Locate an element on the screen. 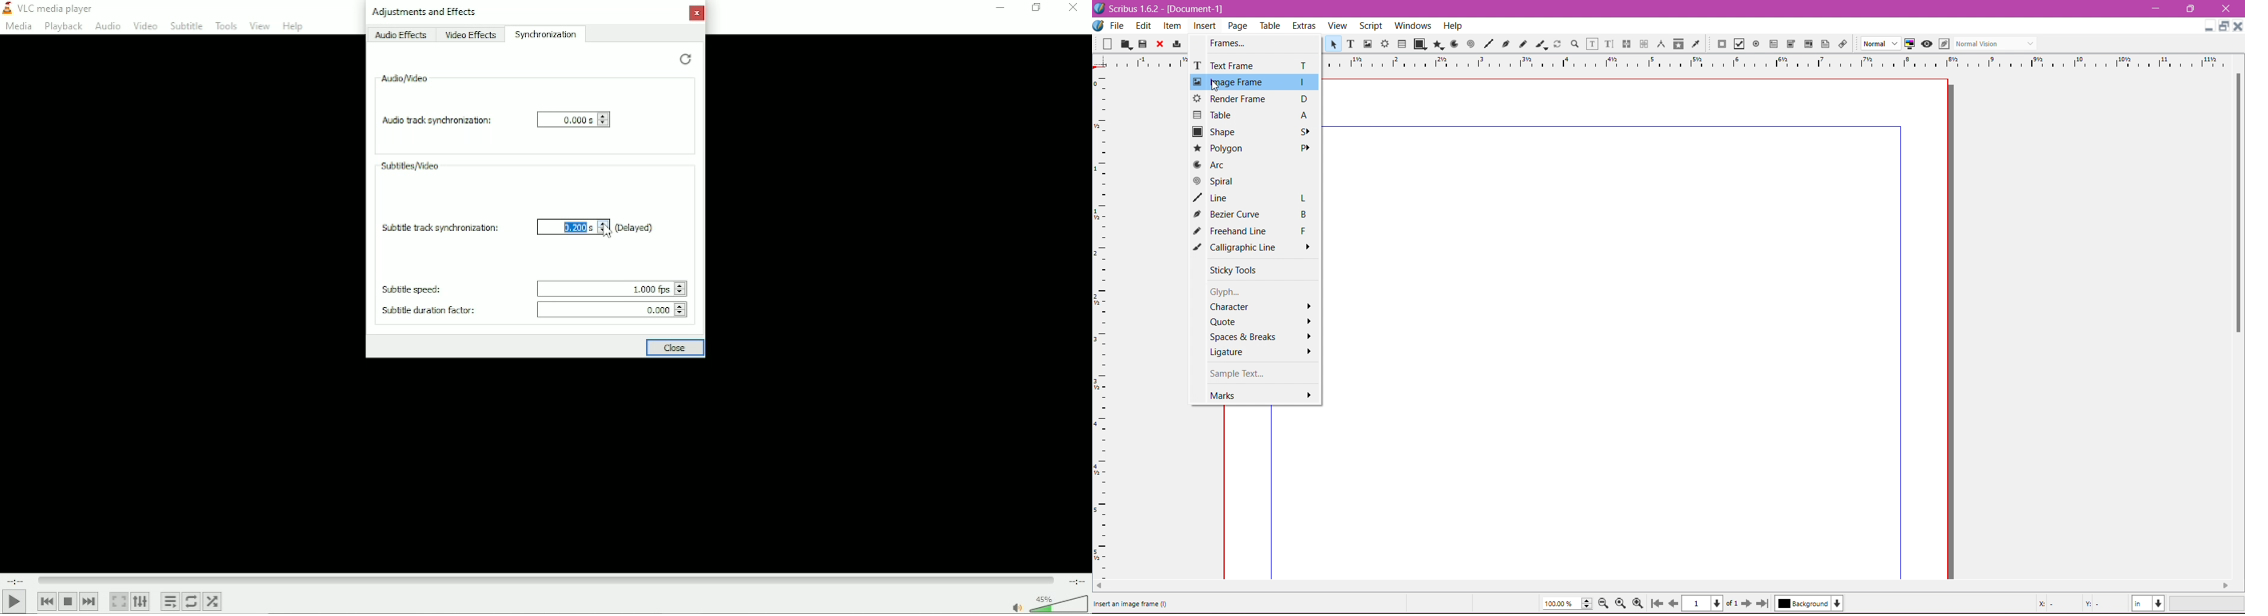 Image resolution: width=2268 pixels, height=616 pixels. Toggle video in fullscreen is located at coordinates (120, 601).